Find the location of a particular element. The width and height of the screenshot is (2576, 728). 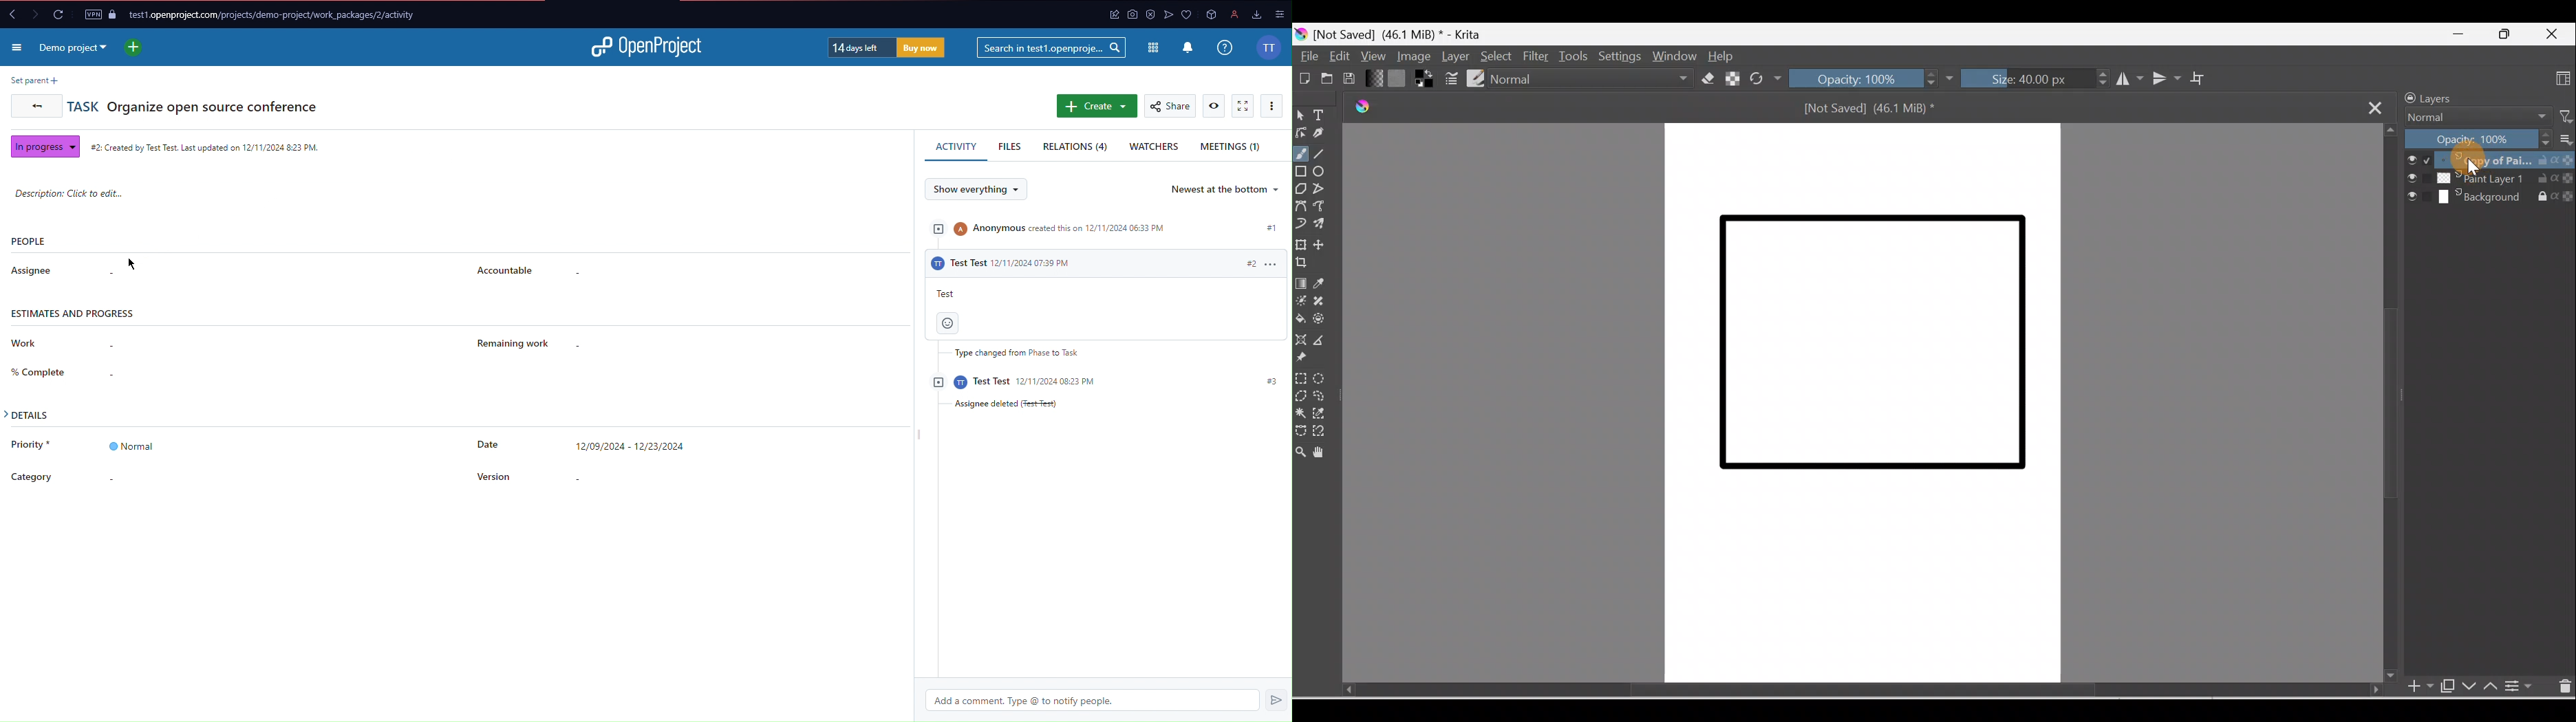

Normal Blending mode is located at coordinates (2471, 118).